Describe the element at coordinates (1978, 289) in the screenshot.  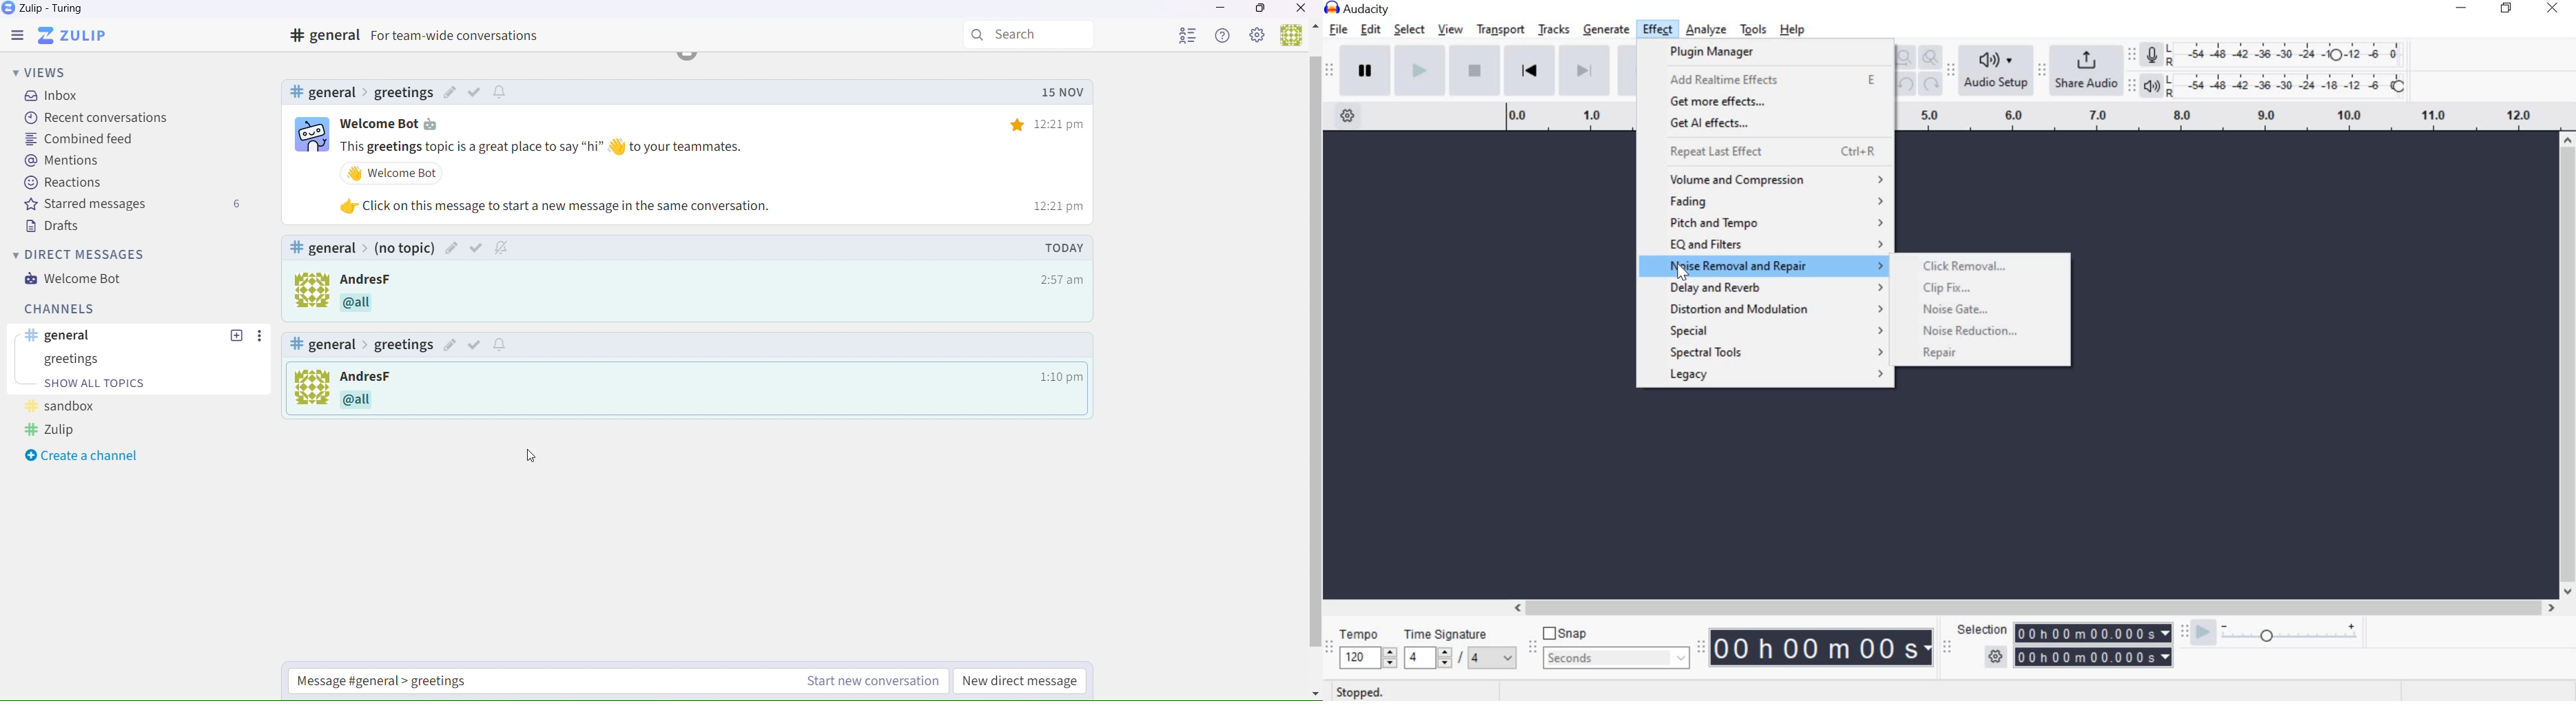
I see `clip fix` at that location.